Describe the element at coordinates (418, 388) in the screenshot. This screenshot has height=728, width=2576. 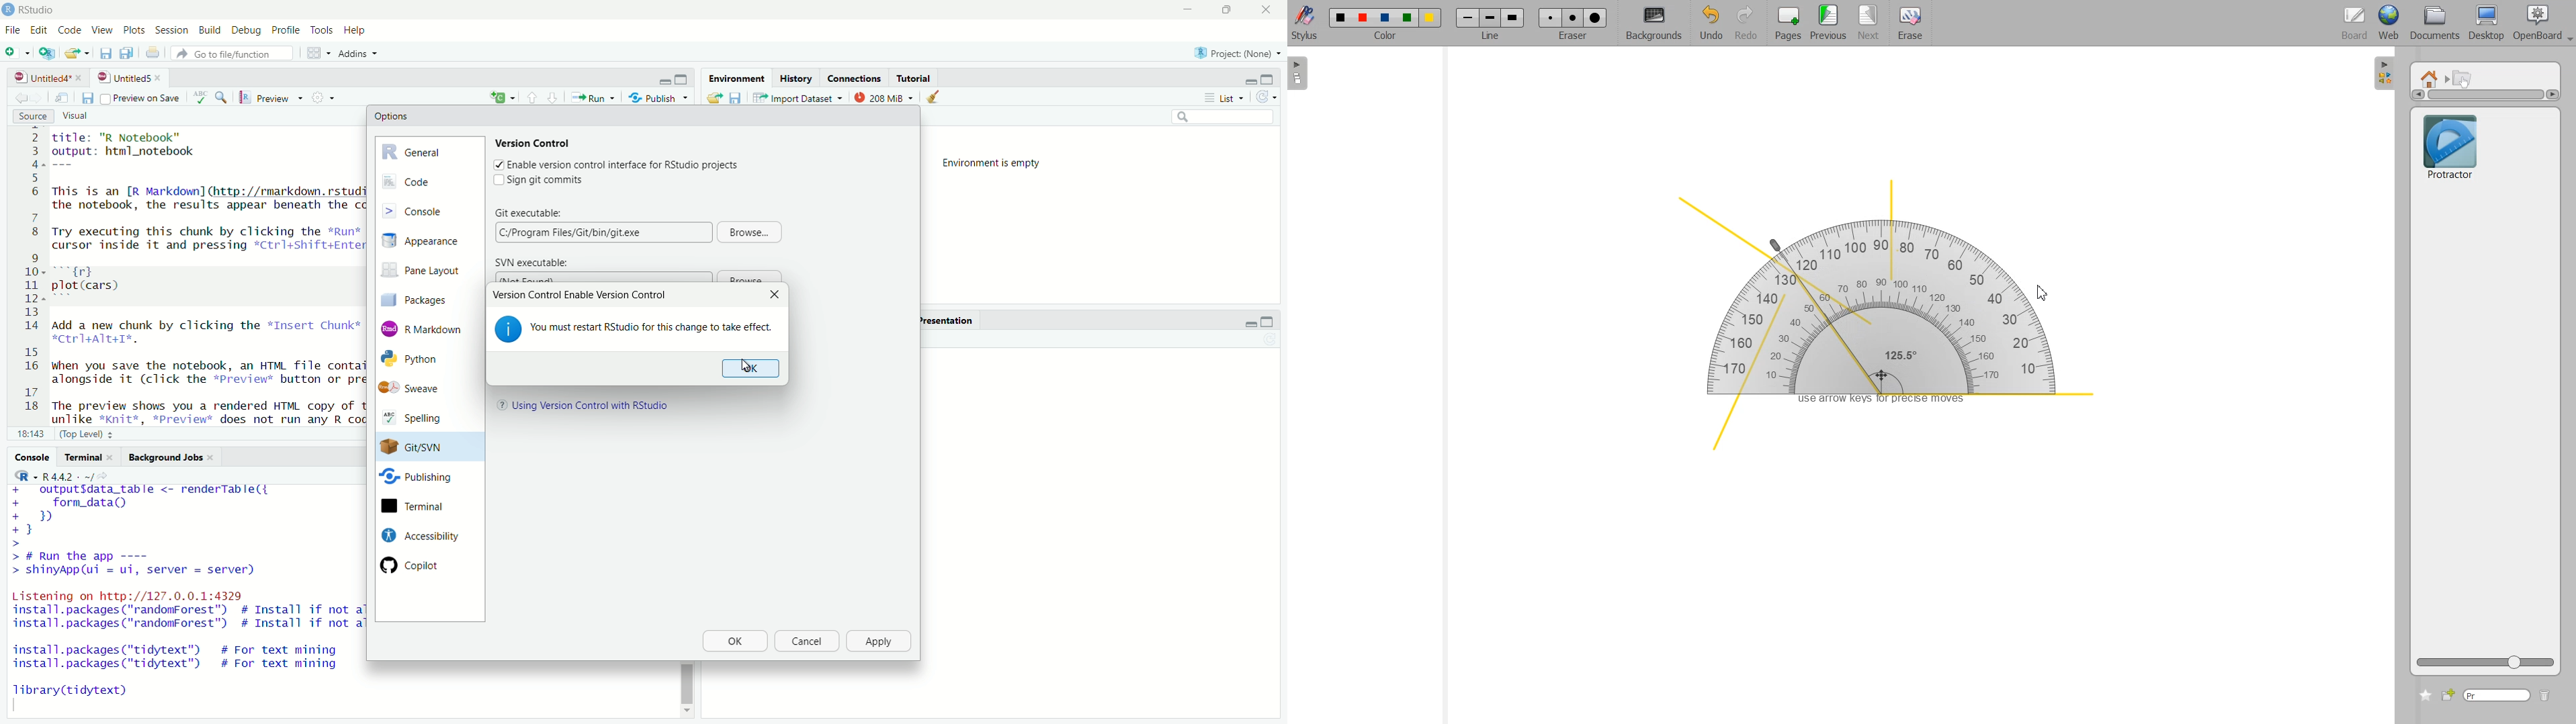
I see `Sweave` at that location.